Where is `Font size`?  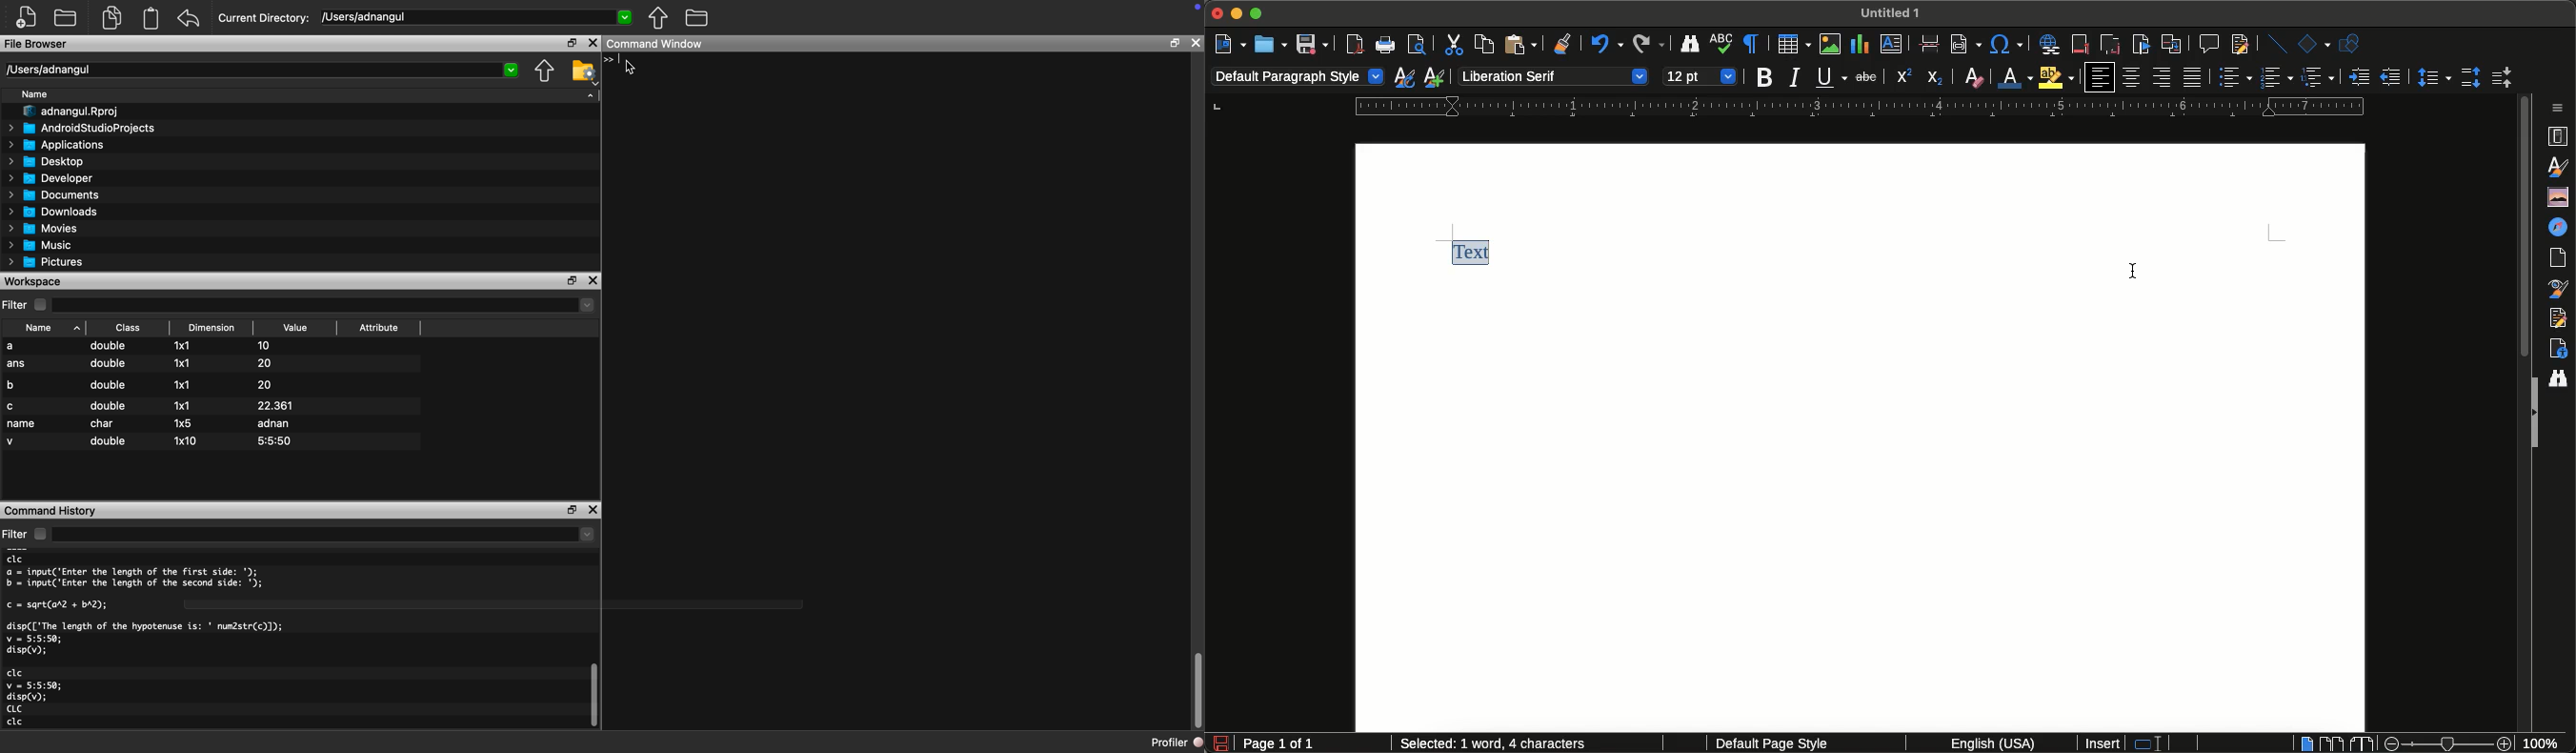
Font size is located at coordinates (1701, 74).